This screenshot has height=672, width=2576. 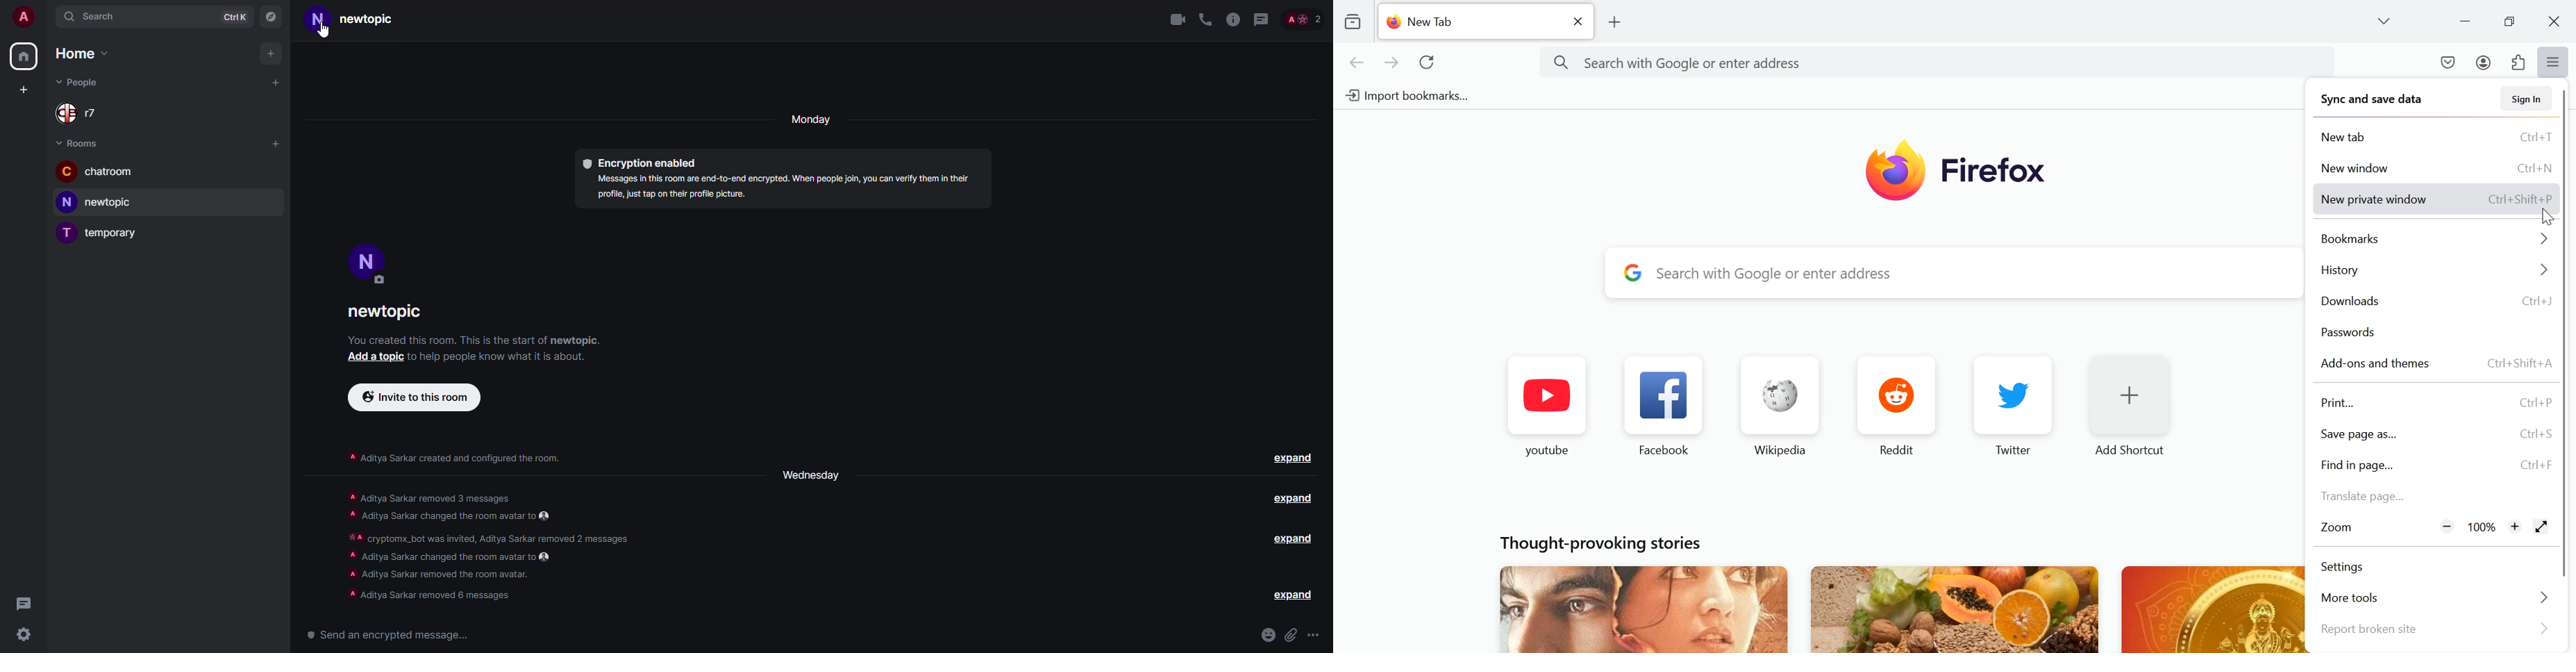 I want to click on people, so click(x=86, y=83).